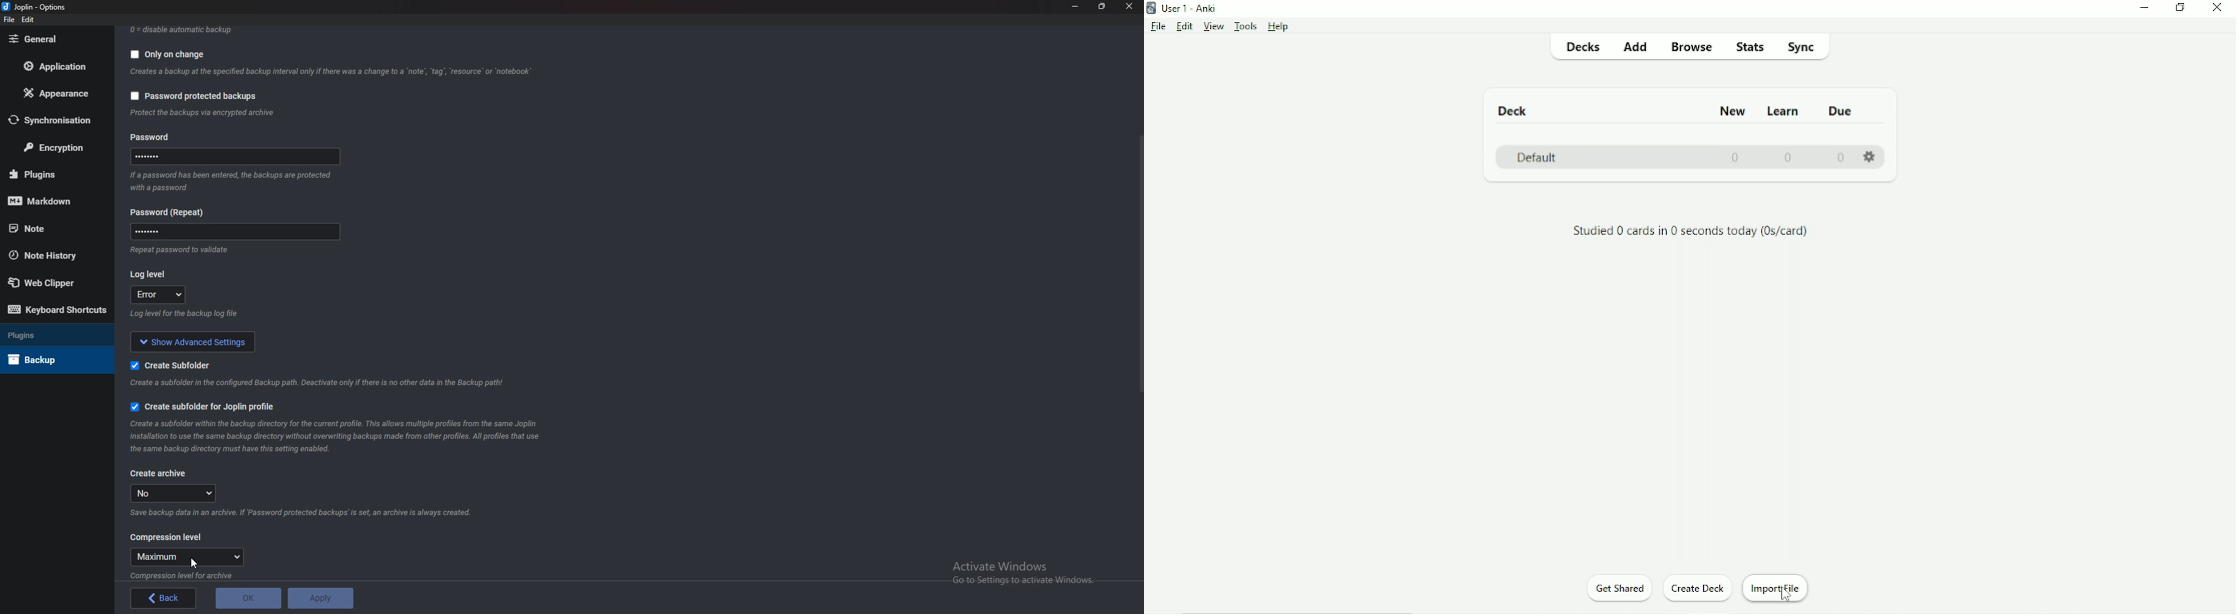 The image size is (2240, 616). Describe the element at coordinates (1077, 6) in the screenshot. I see `Minimize` at that location.